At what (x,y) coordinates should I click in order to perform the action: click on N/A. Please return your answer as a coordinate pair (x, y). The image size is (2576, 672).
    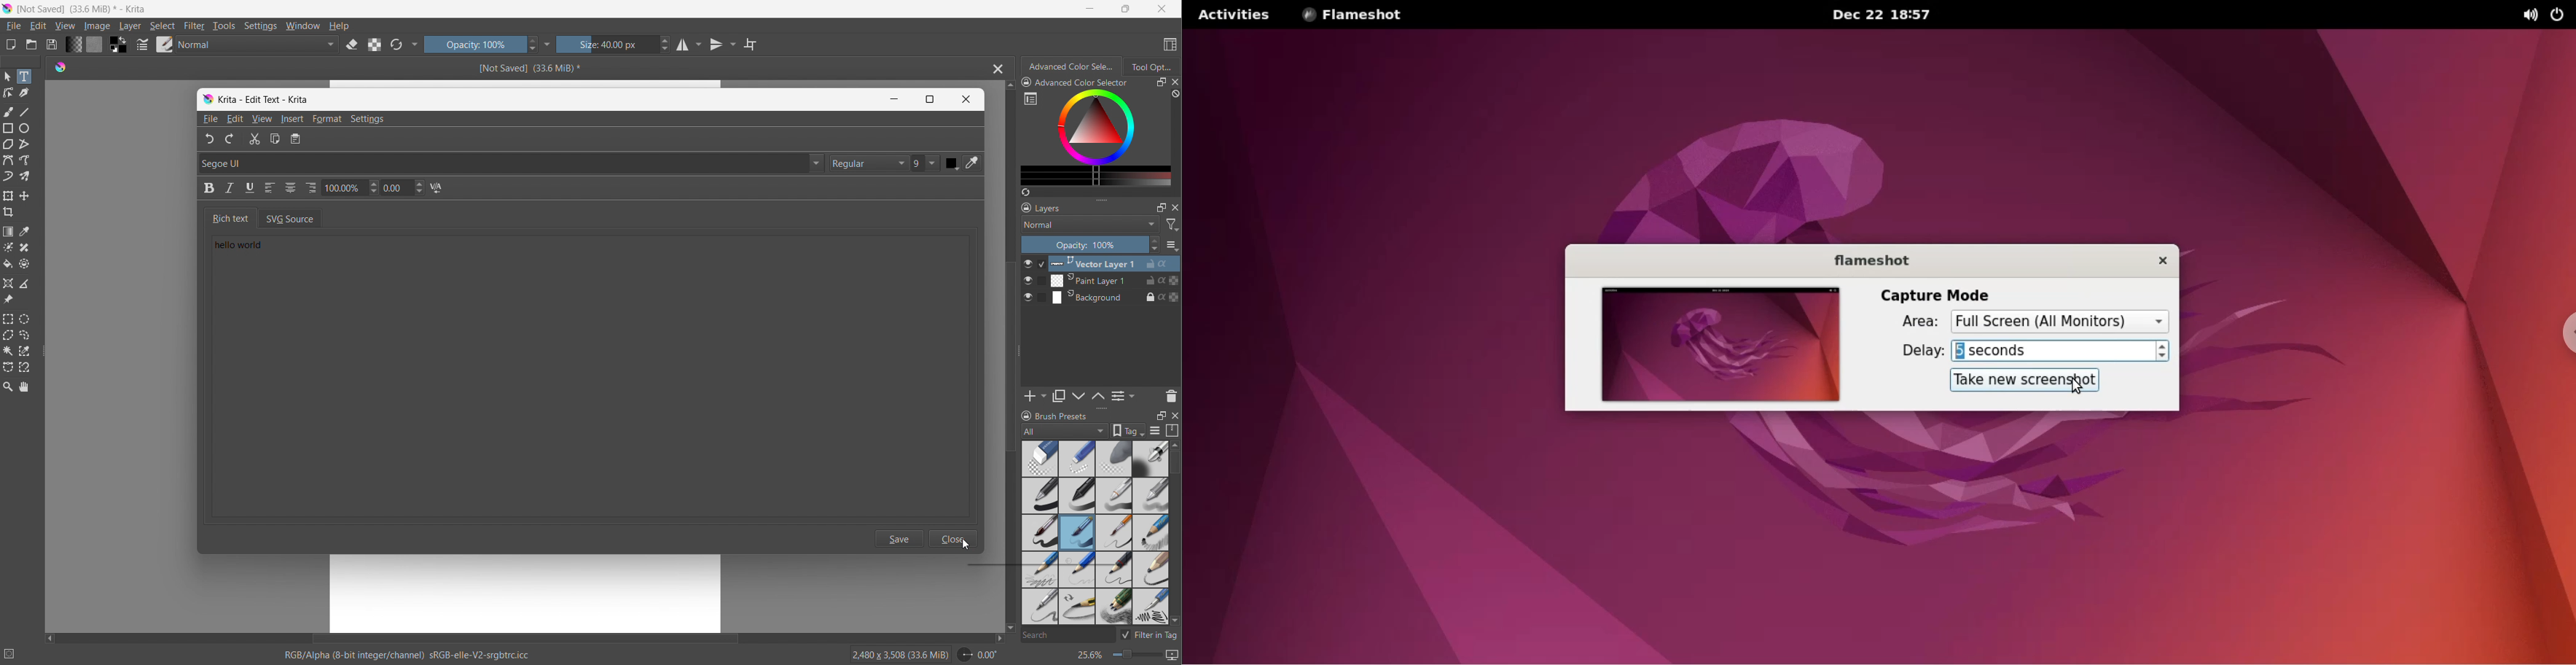
    Looking at the image, I should click on (439, 188).